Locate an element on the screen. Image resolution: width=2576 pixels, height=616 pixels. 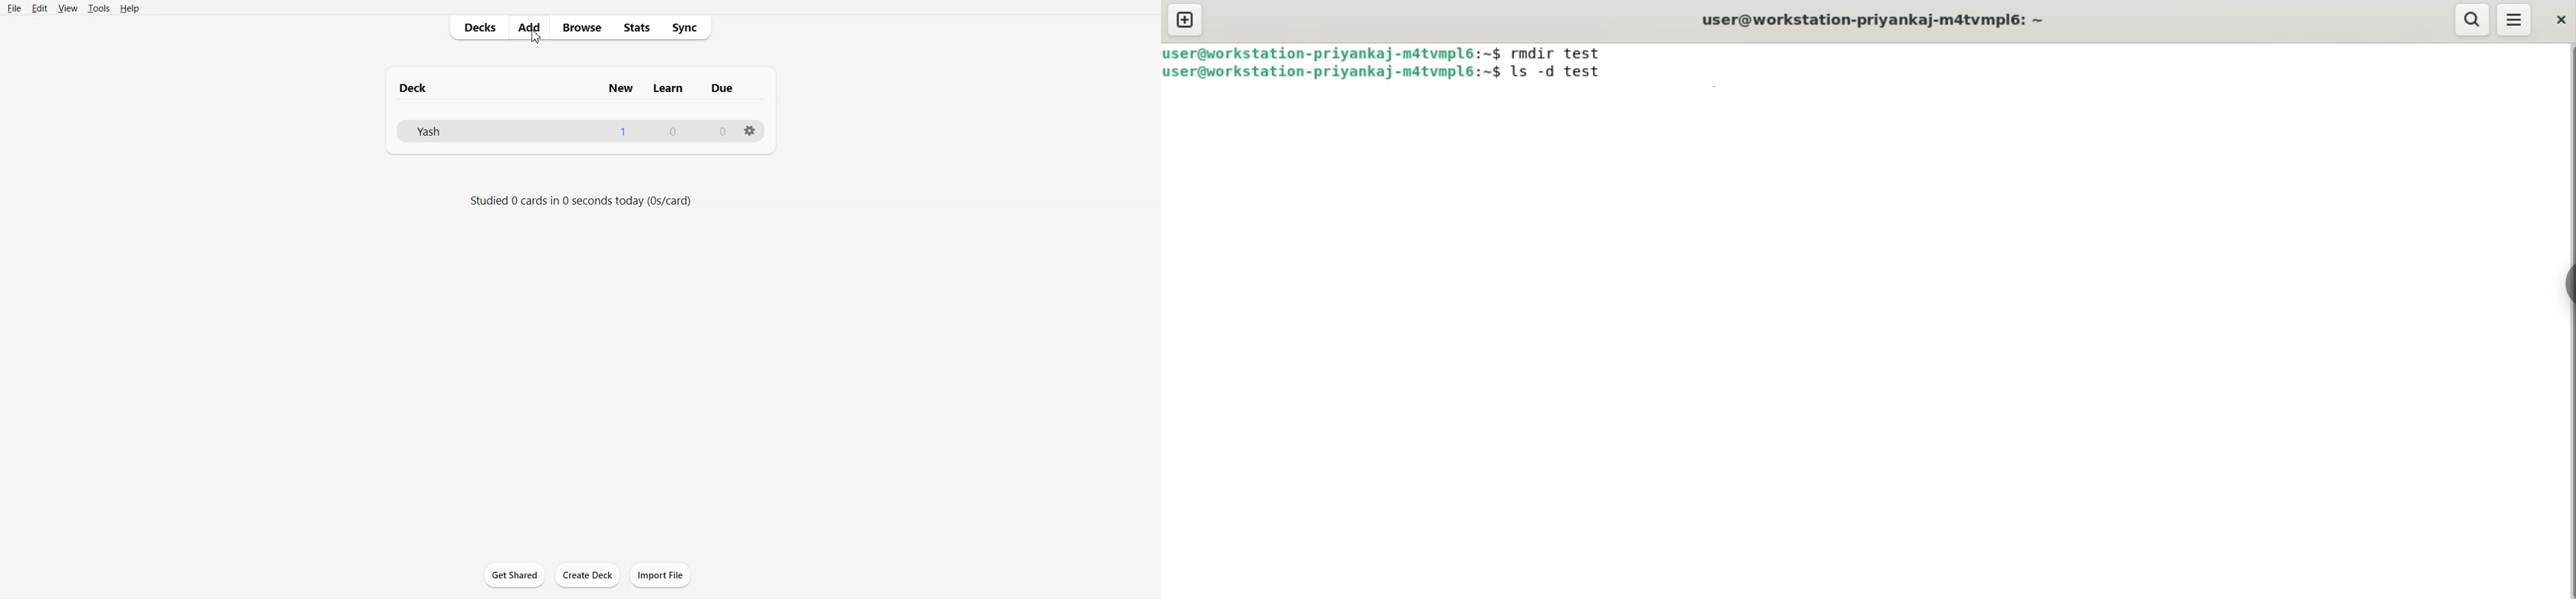
Deck  is located at coordinates (492, 87).